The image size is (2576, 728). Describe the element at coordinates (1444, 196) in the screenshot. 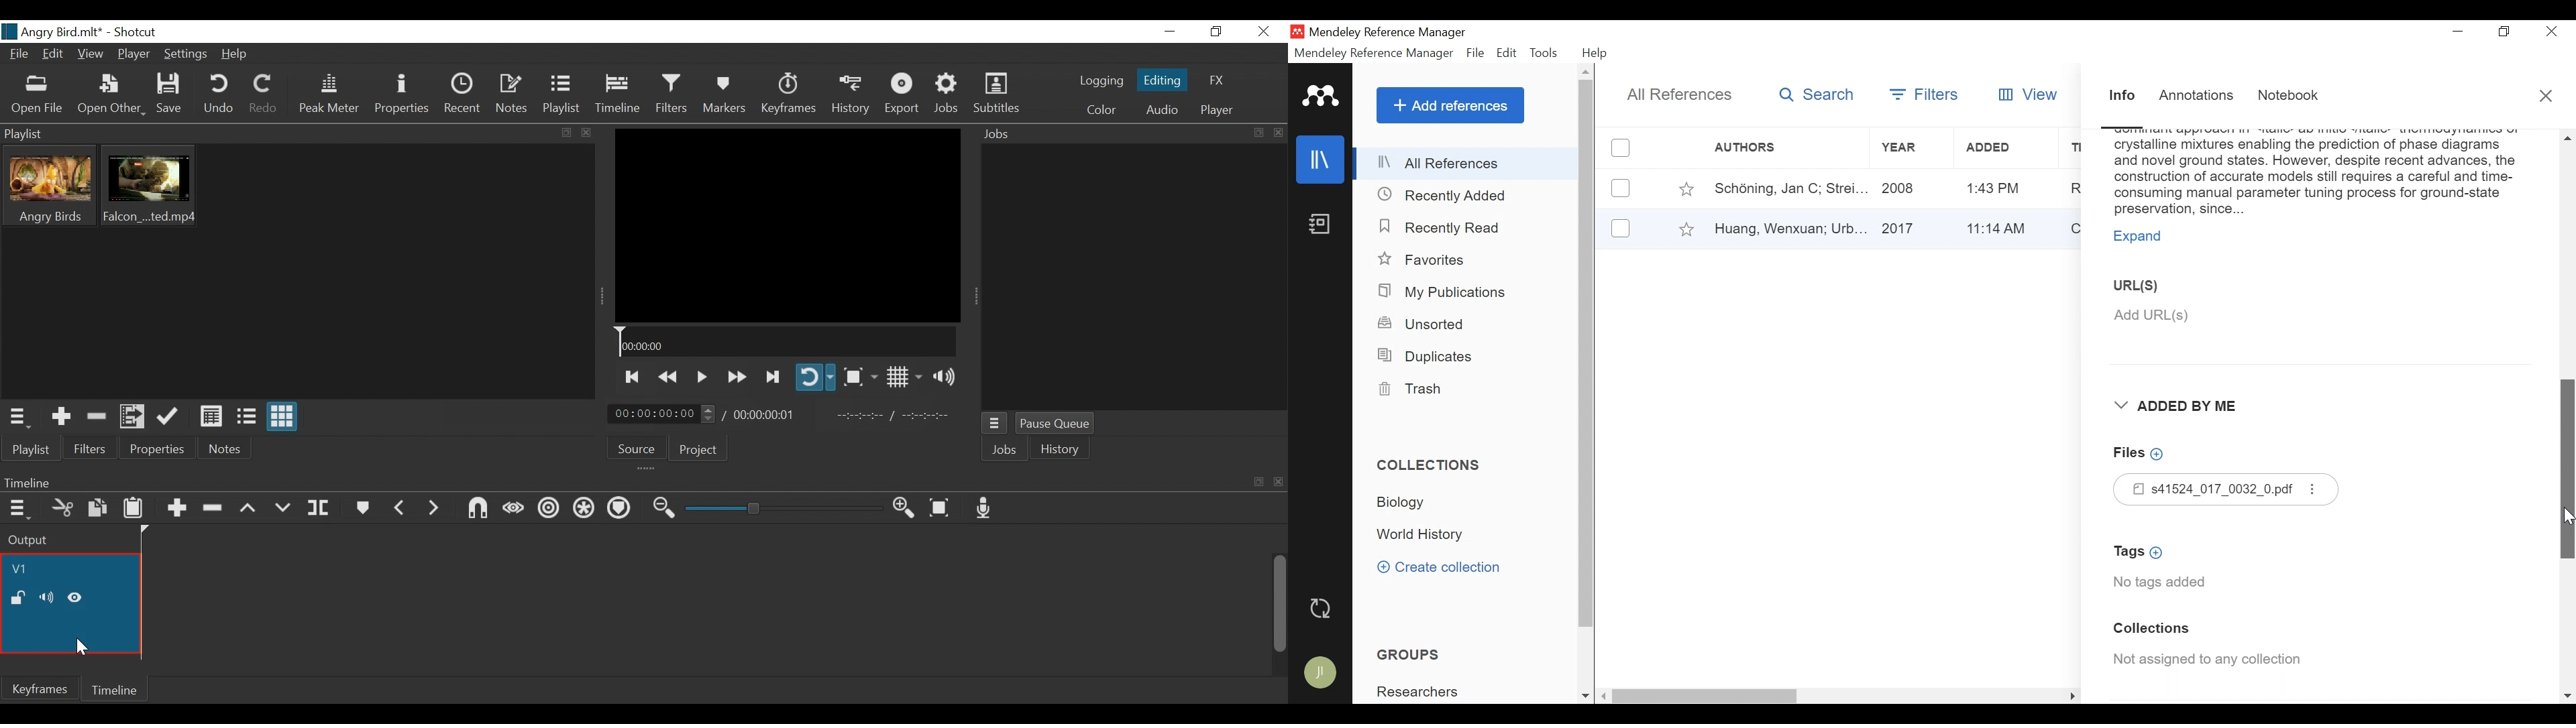

I see `Recently Added` at that location.